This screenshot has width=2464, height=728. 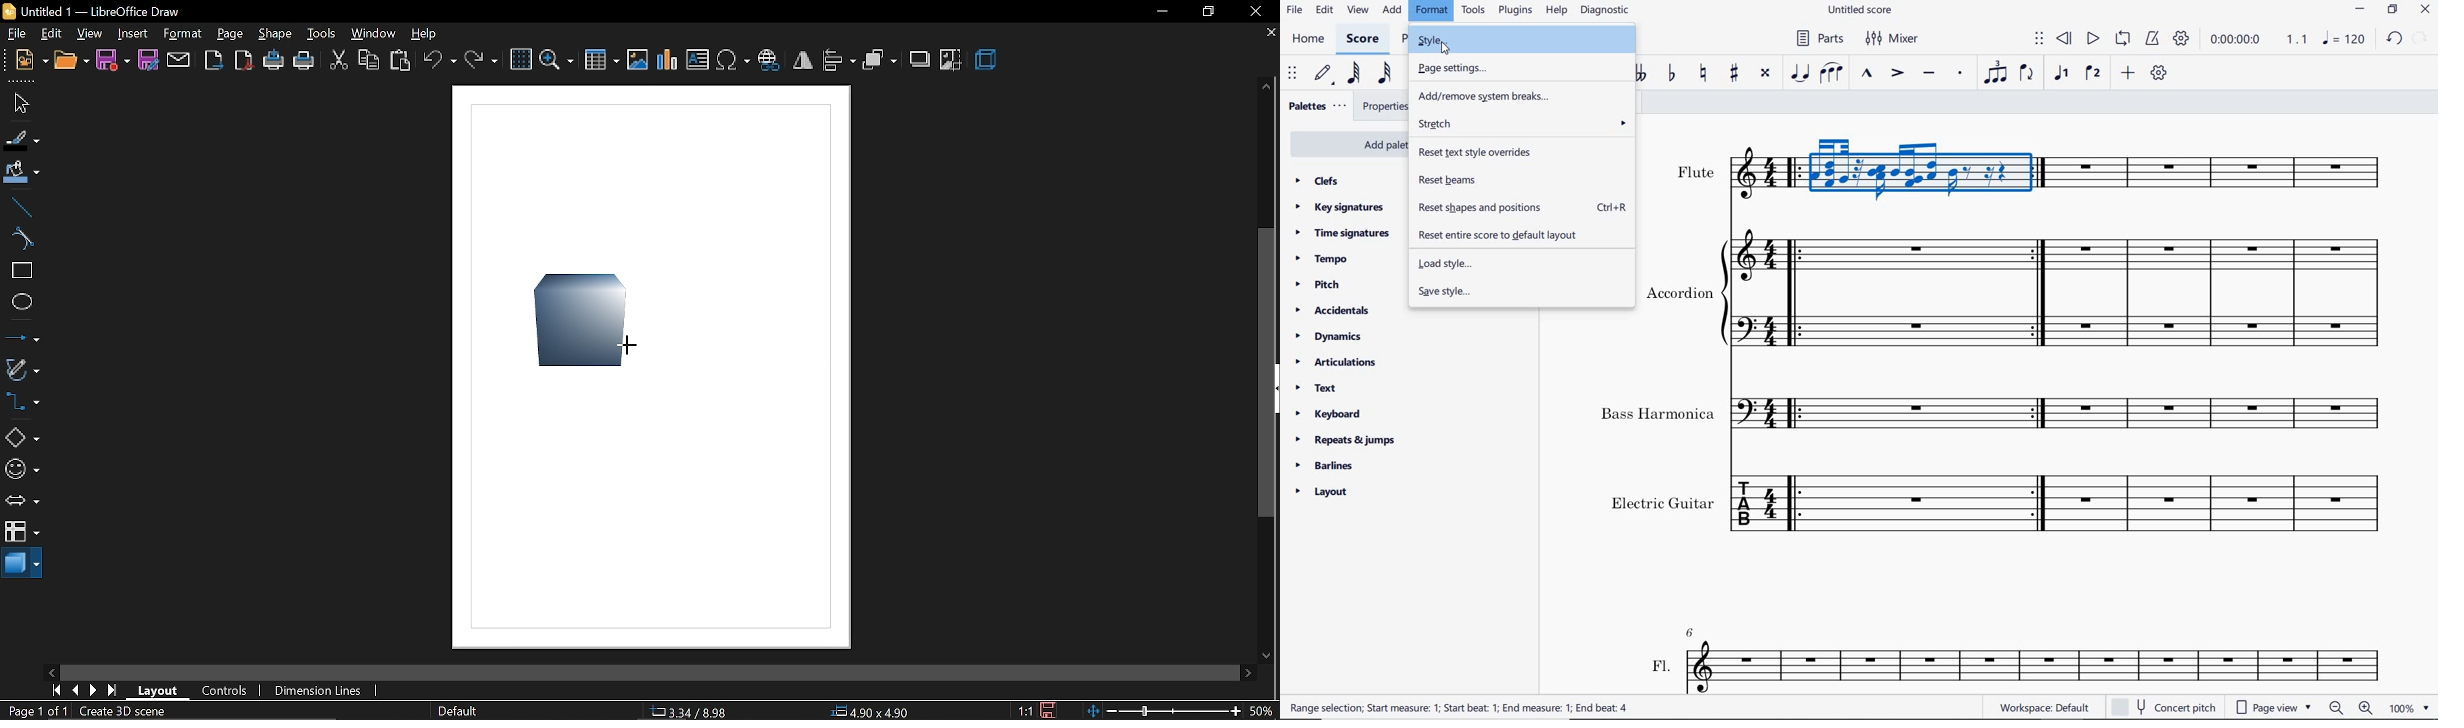 I want to click on add, so click(x=2128, y=72).